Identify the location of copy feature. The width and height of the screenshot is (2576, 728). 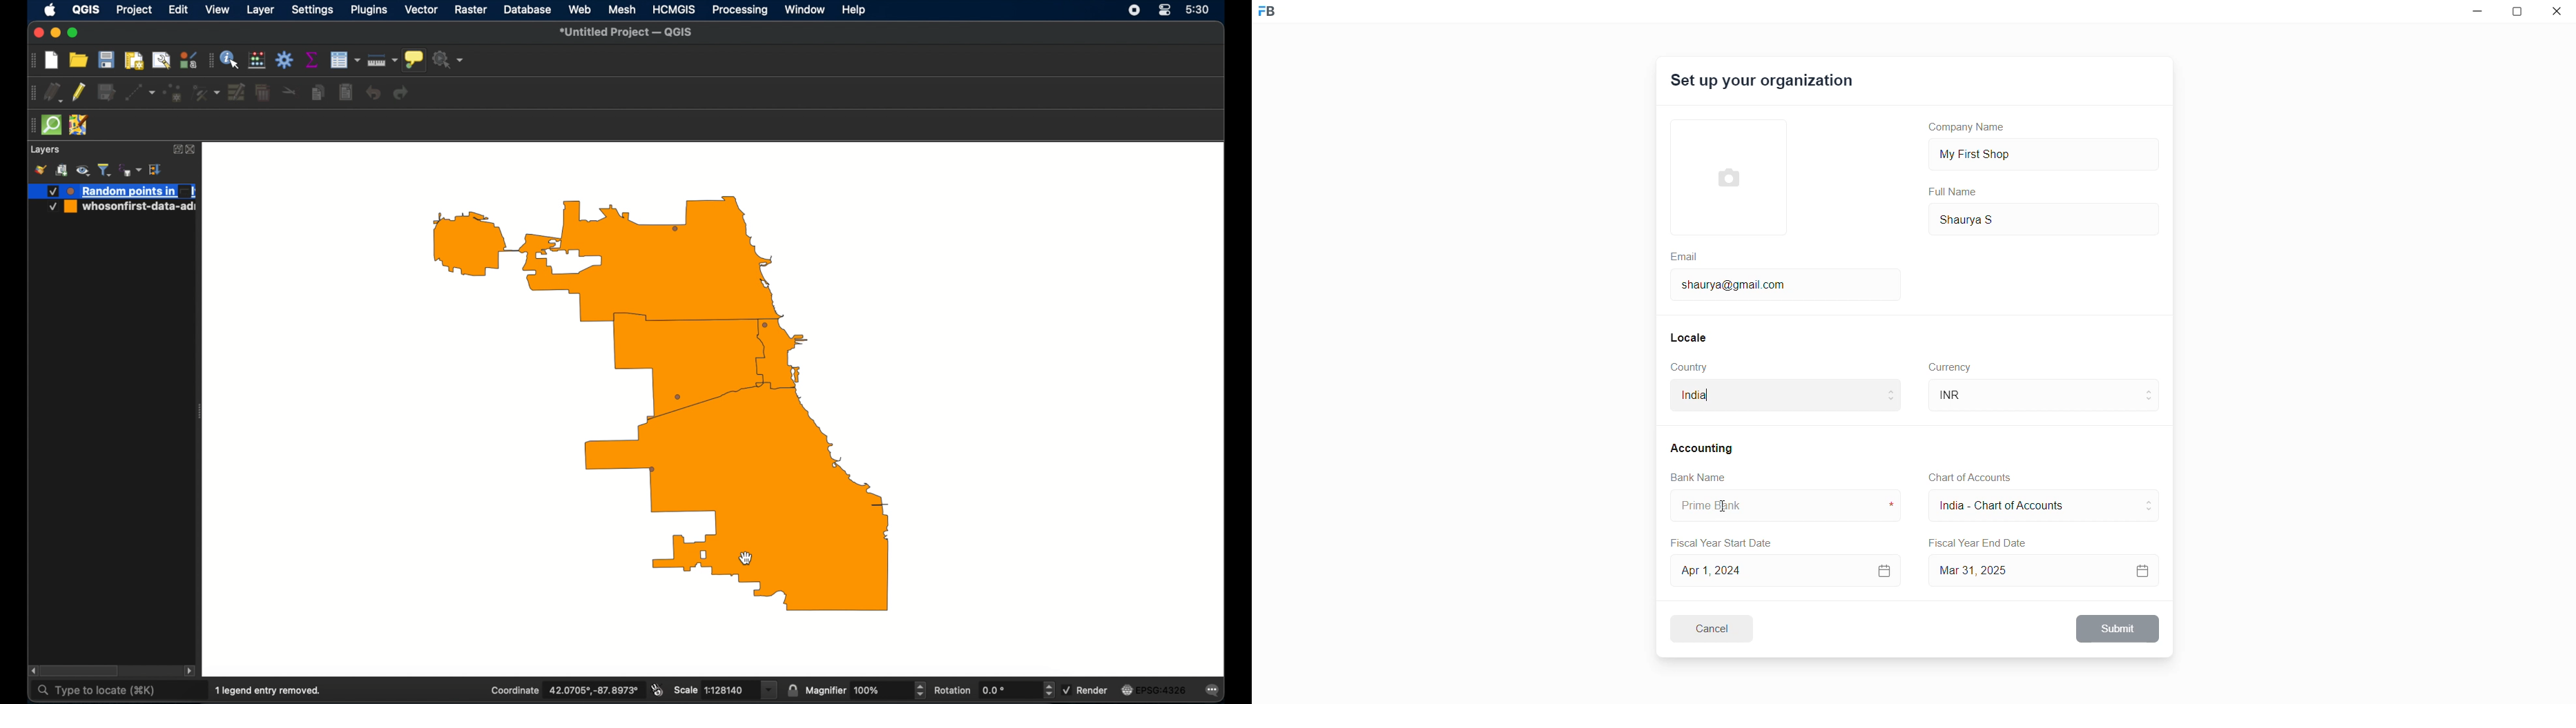
(318, 93).